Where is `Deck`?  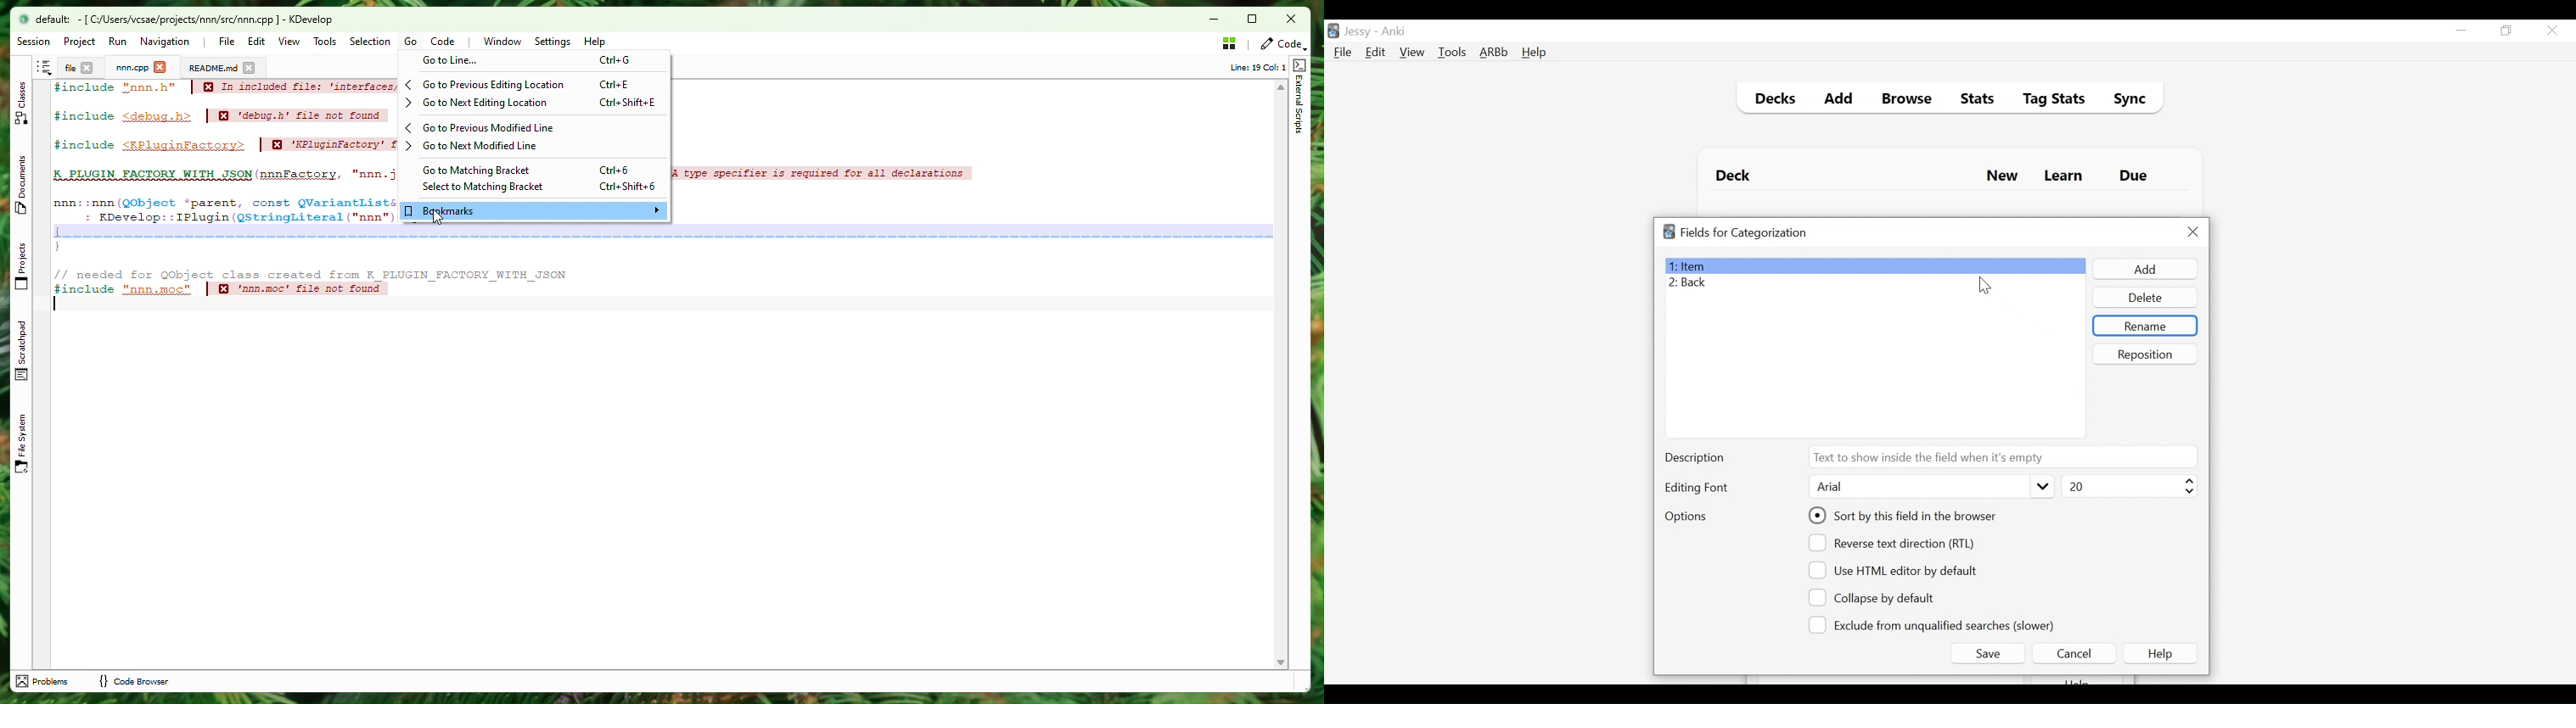 Deck is located at coordinates (1736, 176).